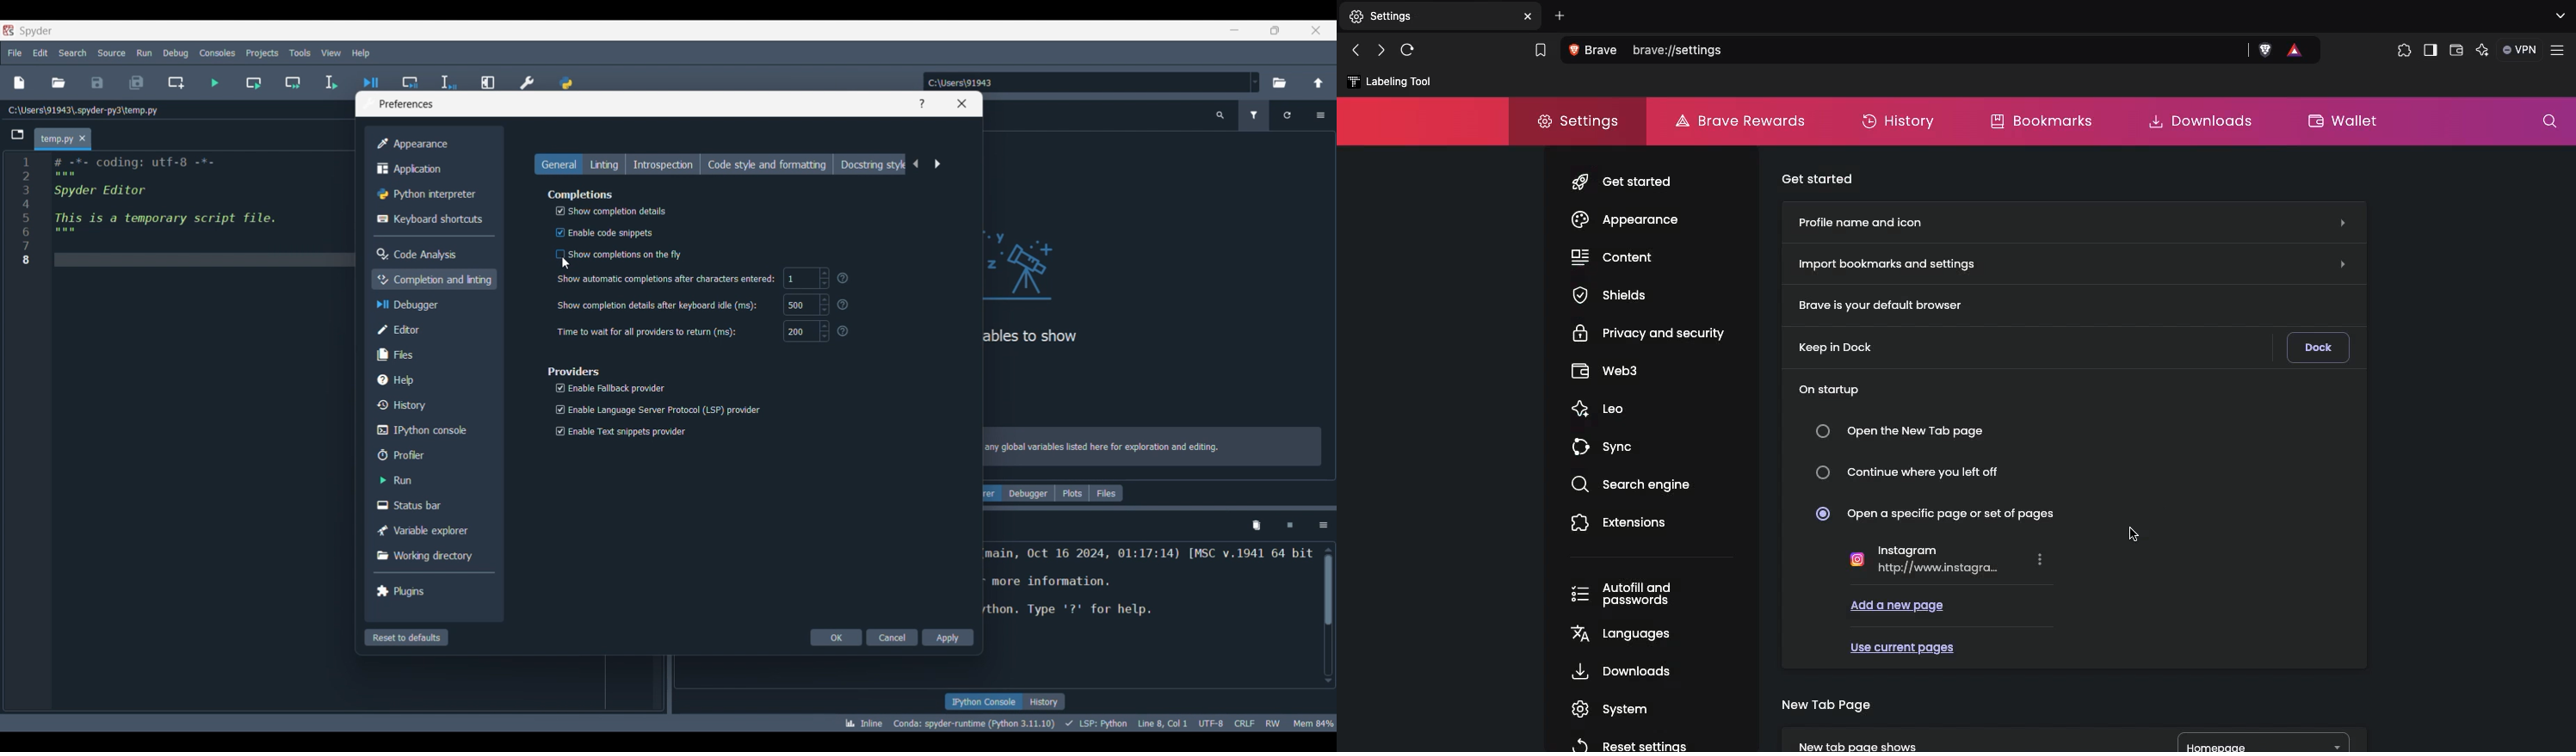  What do you see at coordinates (1943, 513) in the screenshot?
I see `Open a specific page or set of pages` at bounding box center [1943, 513].